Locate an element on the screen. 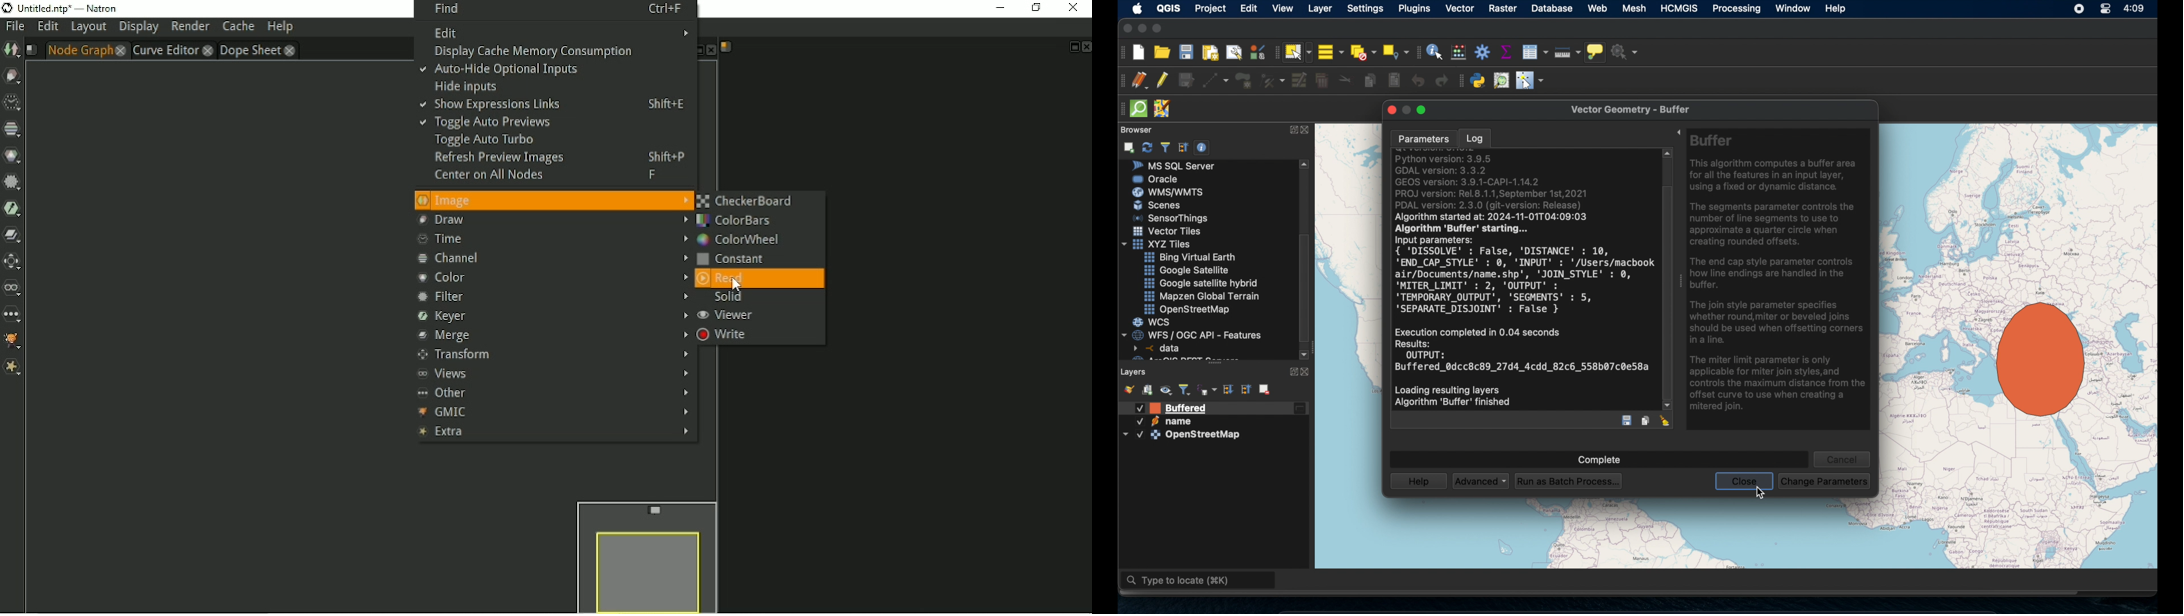 This screenshot has width=2184, height=616. buffer is located at coordinates (2035, 361).